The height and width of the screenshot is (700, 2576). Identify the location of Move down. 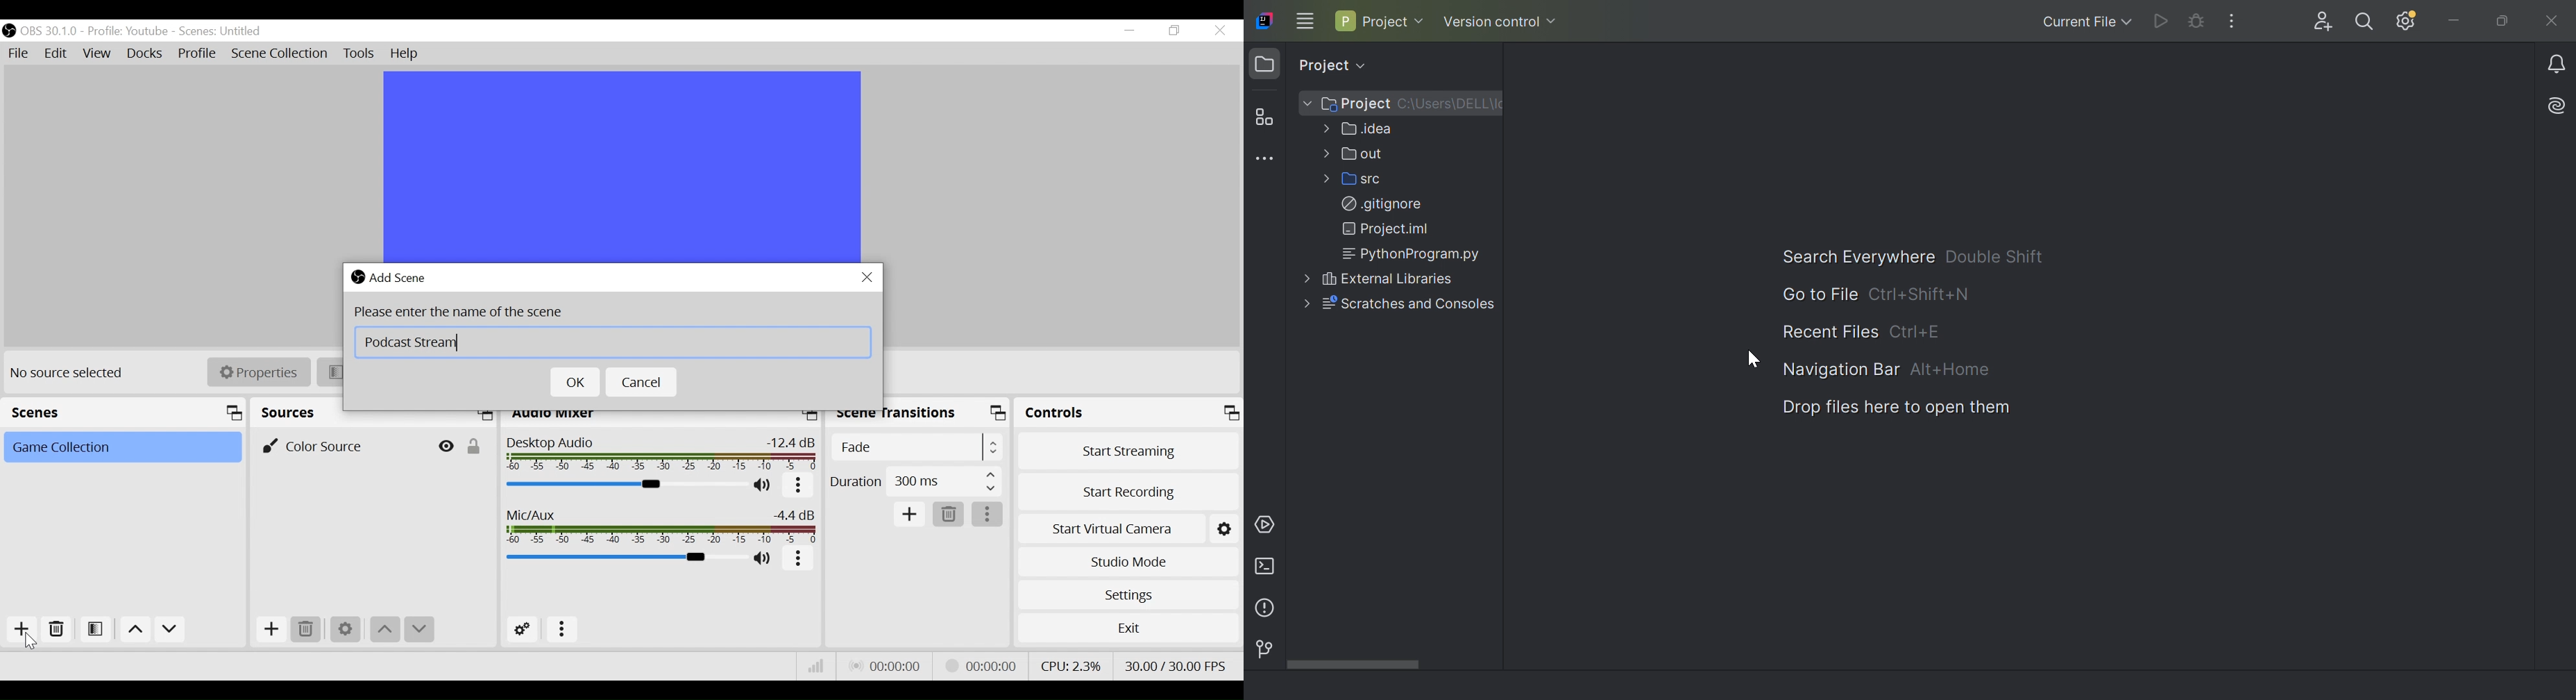
(169, 629).